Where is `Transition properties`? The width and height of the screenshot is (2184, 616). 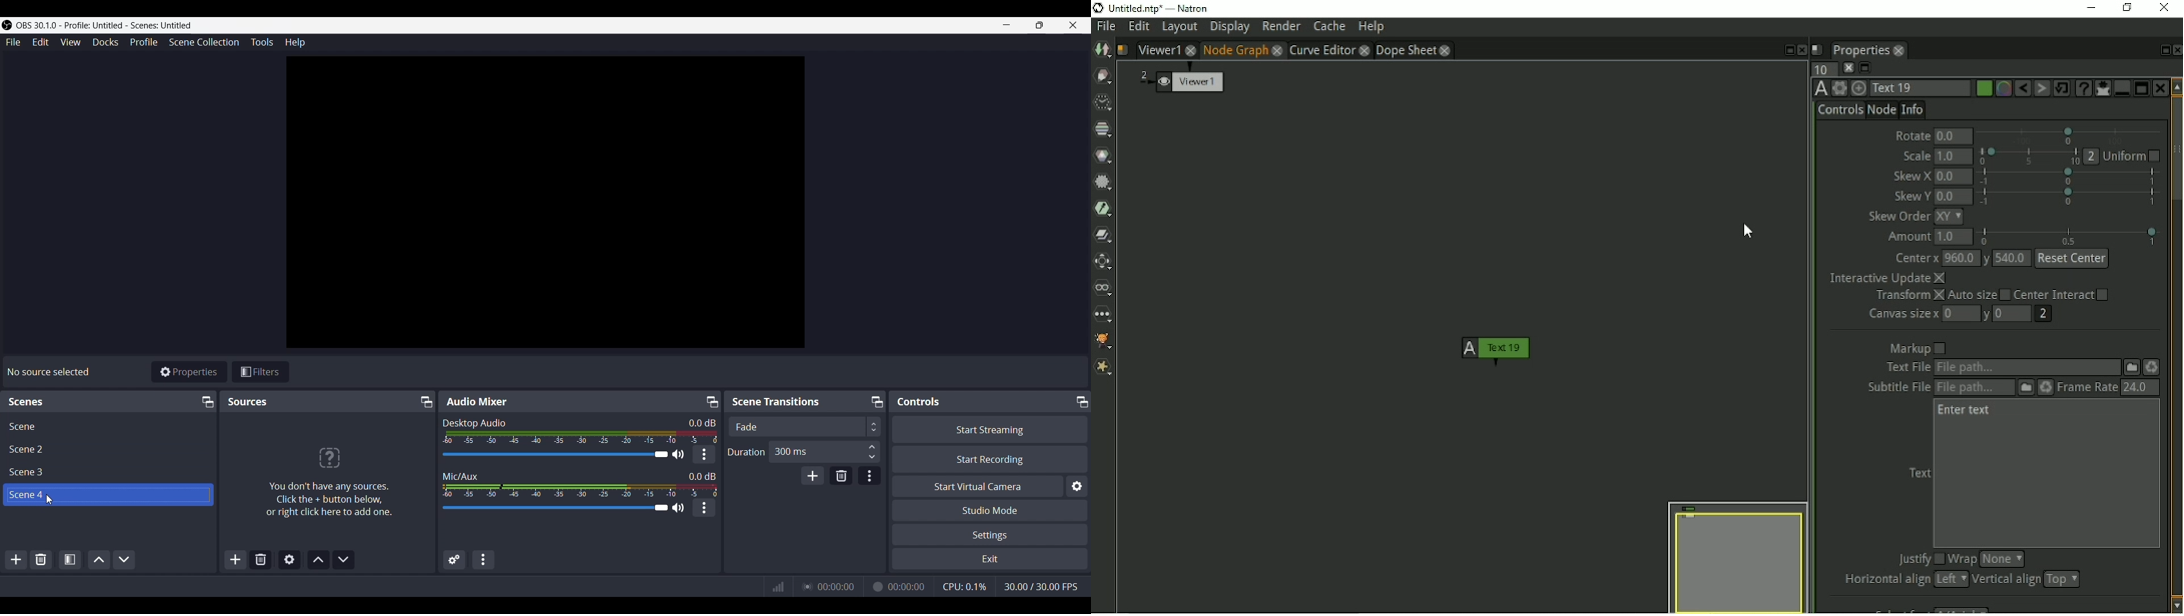
Transition properties is located at coordinates (869, 476).